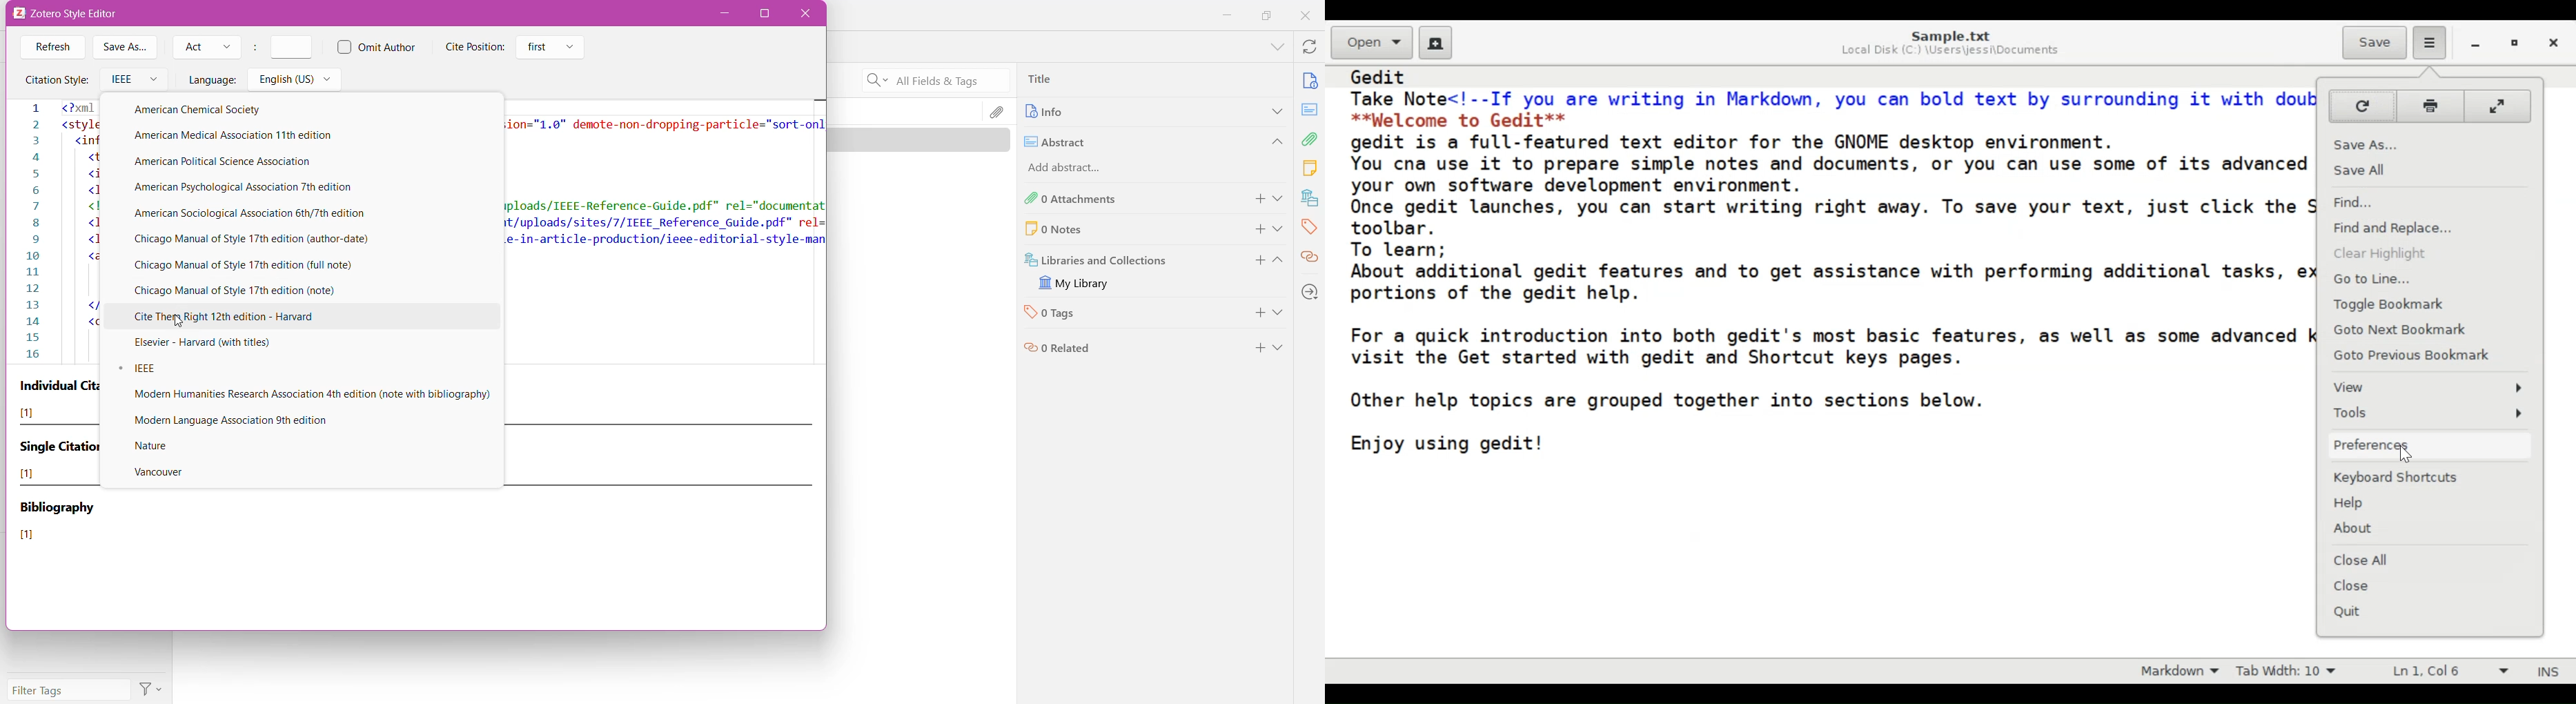 The height and width of the screenshot is (728, 2576). I want to click on American Sociological Association 6th/7th edition, so click(259, 214).